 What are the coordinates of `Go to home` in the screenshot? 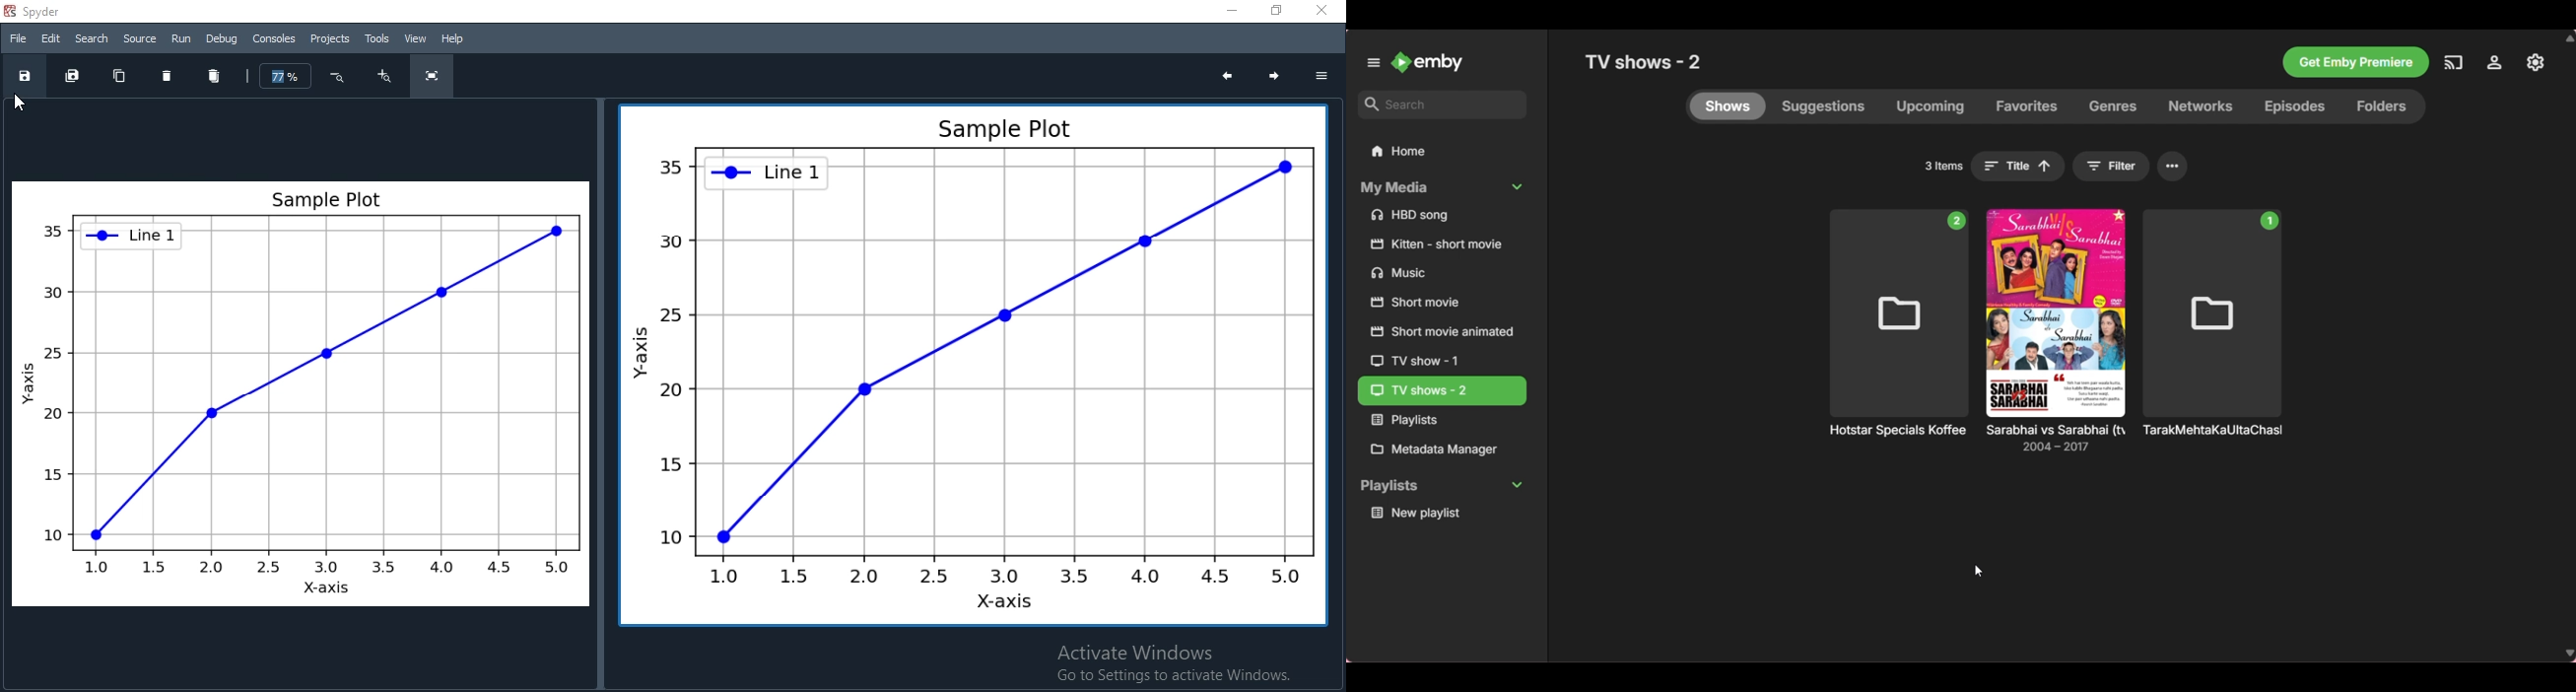 It's located at (1427, 62).